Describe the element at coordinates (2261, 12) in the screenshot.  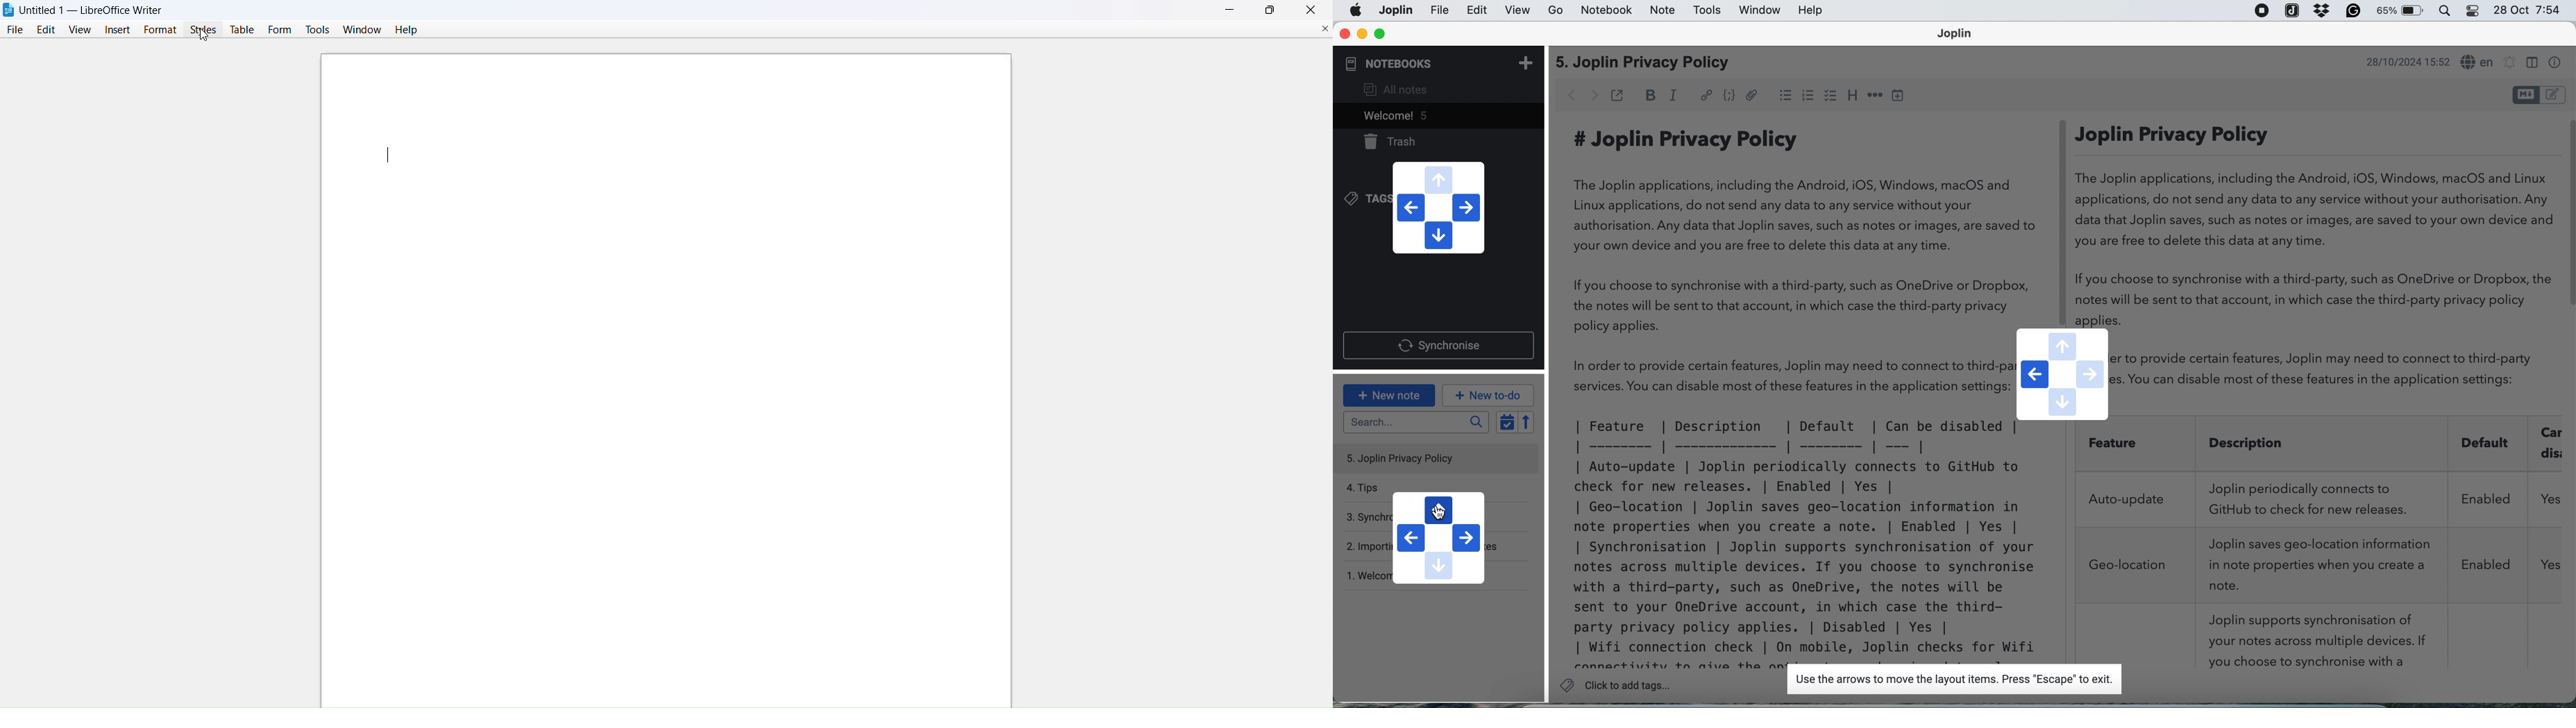
I see `screen recorder` at that location.